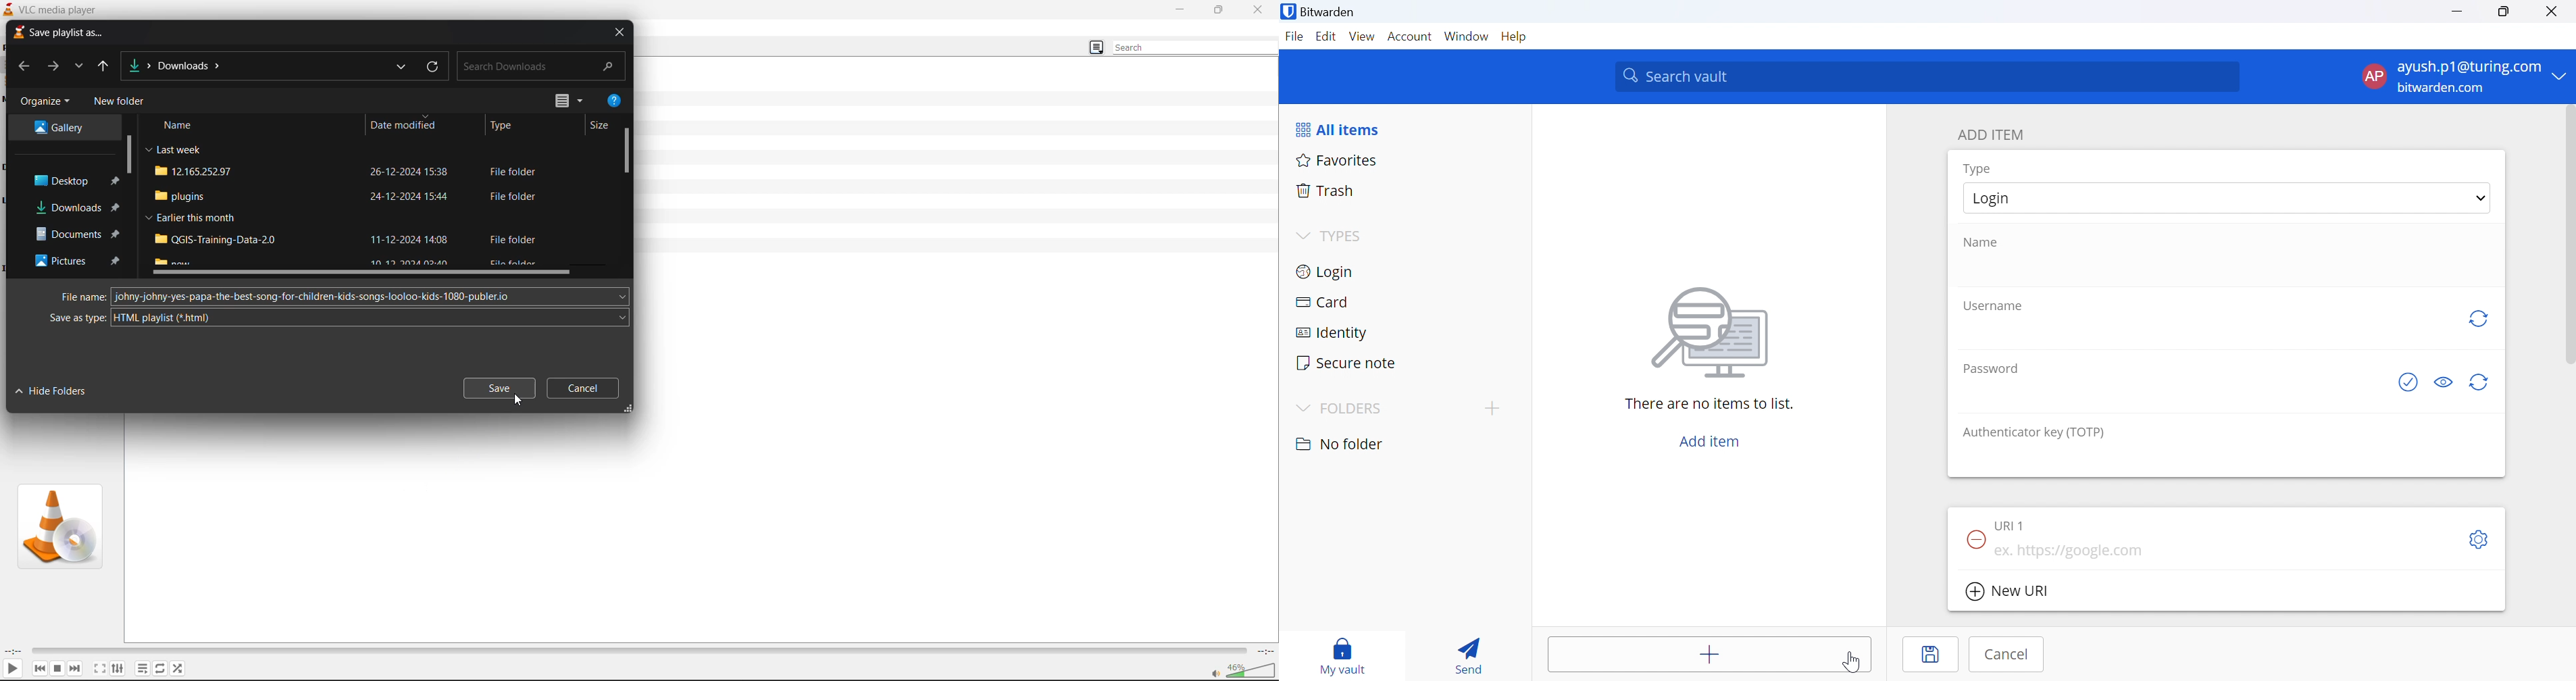 This screenshot has width=2576, height=700. Describe the element at coordinates (345, 239) in the screenshot. I see `Earlier this month` at that location.